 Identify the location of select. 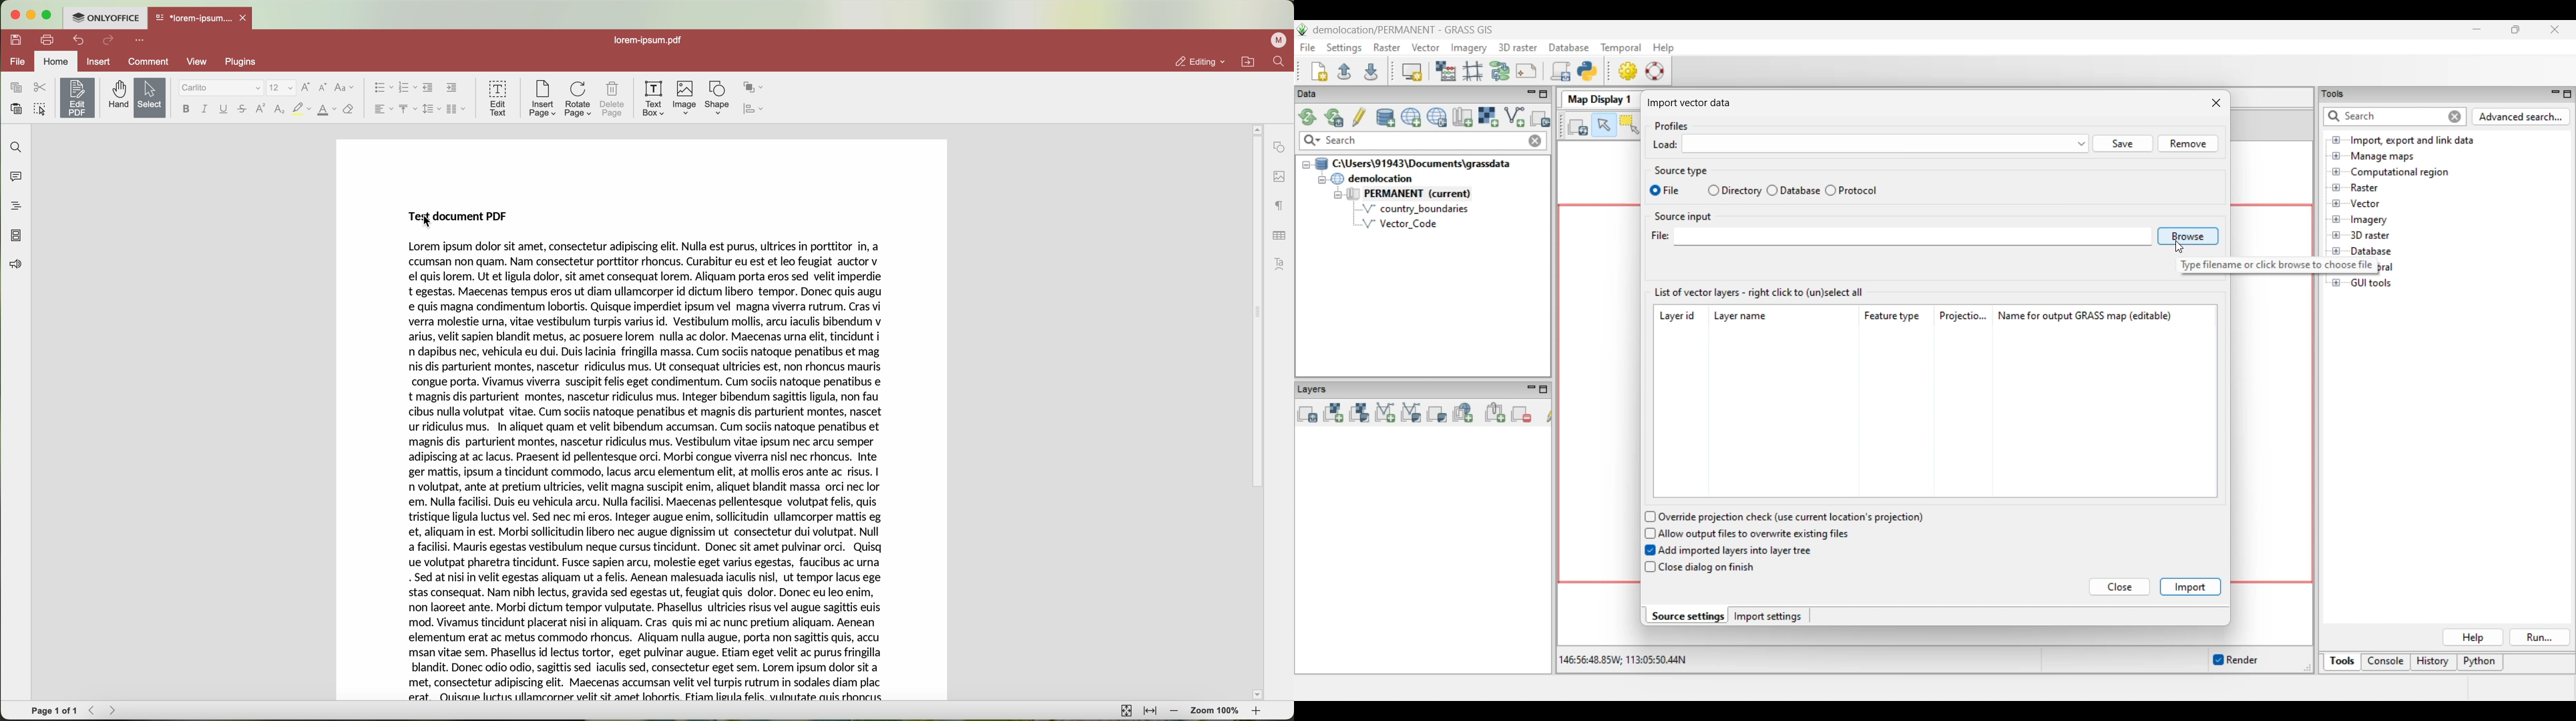
(149, 97).